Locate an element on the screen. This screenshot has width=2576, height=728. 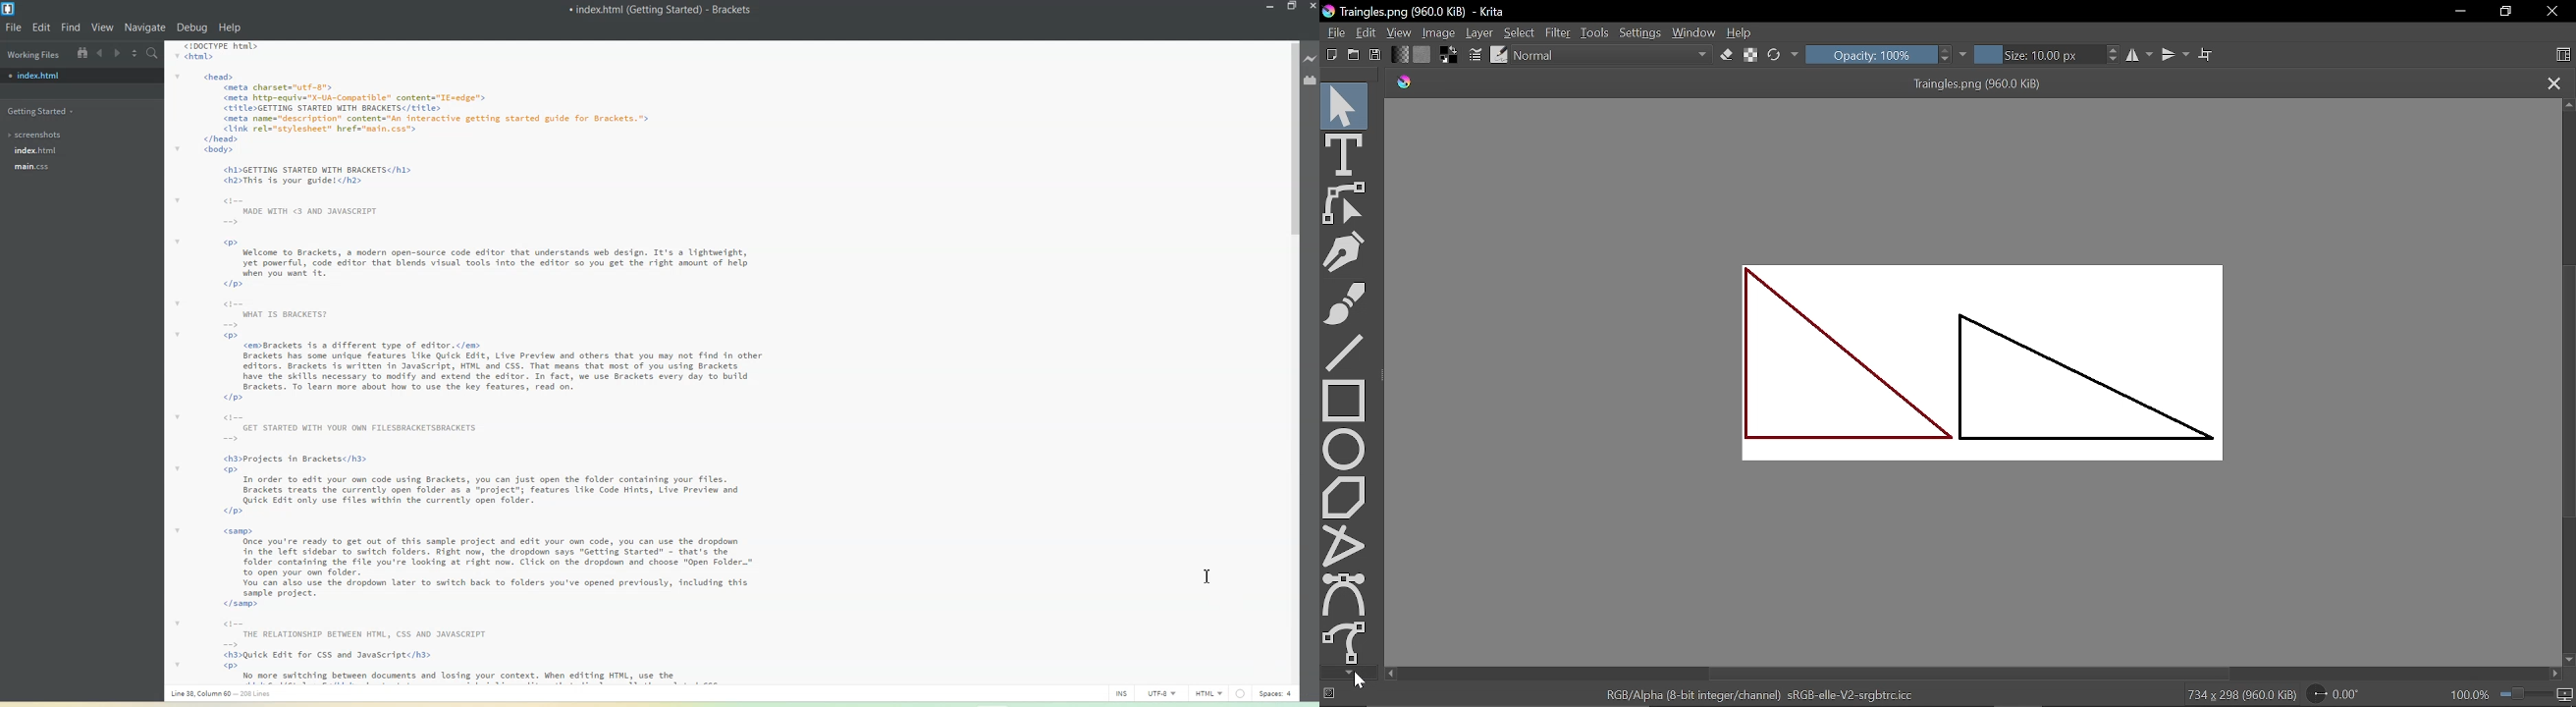
Getting Started With Brackets HTML CODE is located at coordinates (505, 364).